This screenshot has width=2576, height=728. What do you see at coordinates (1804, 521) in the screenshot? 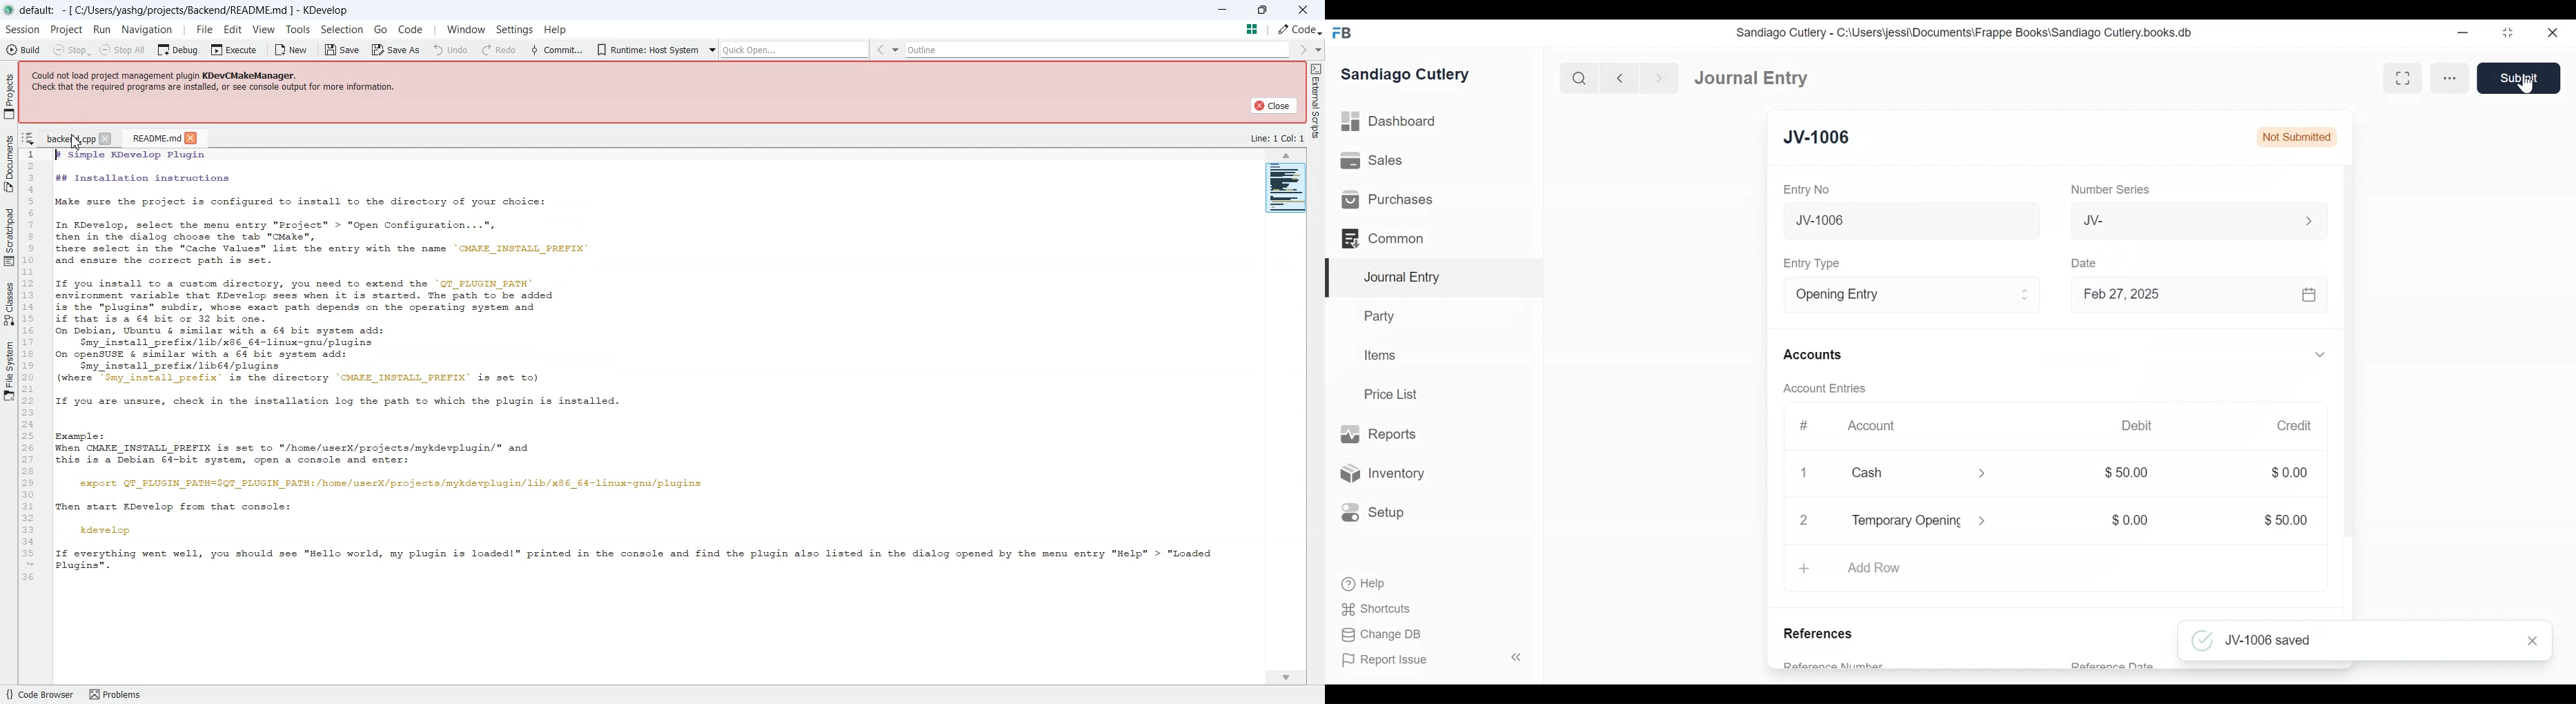
I see `Close` at bounding box center [1804, 521].